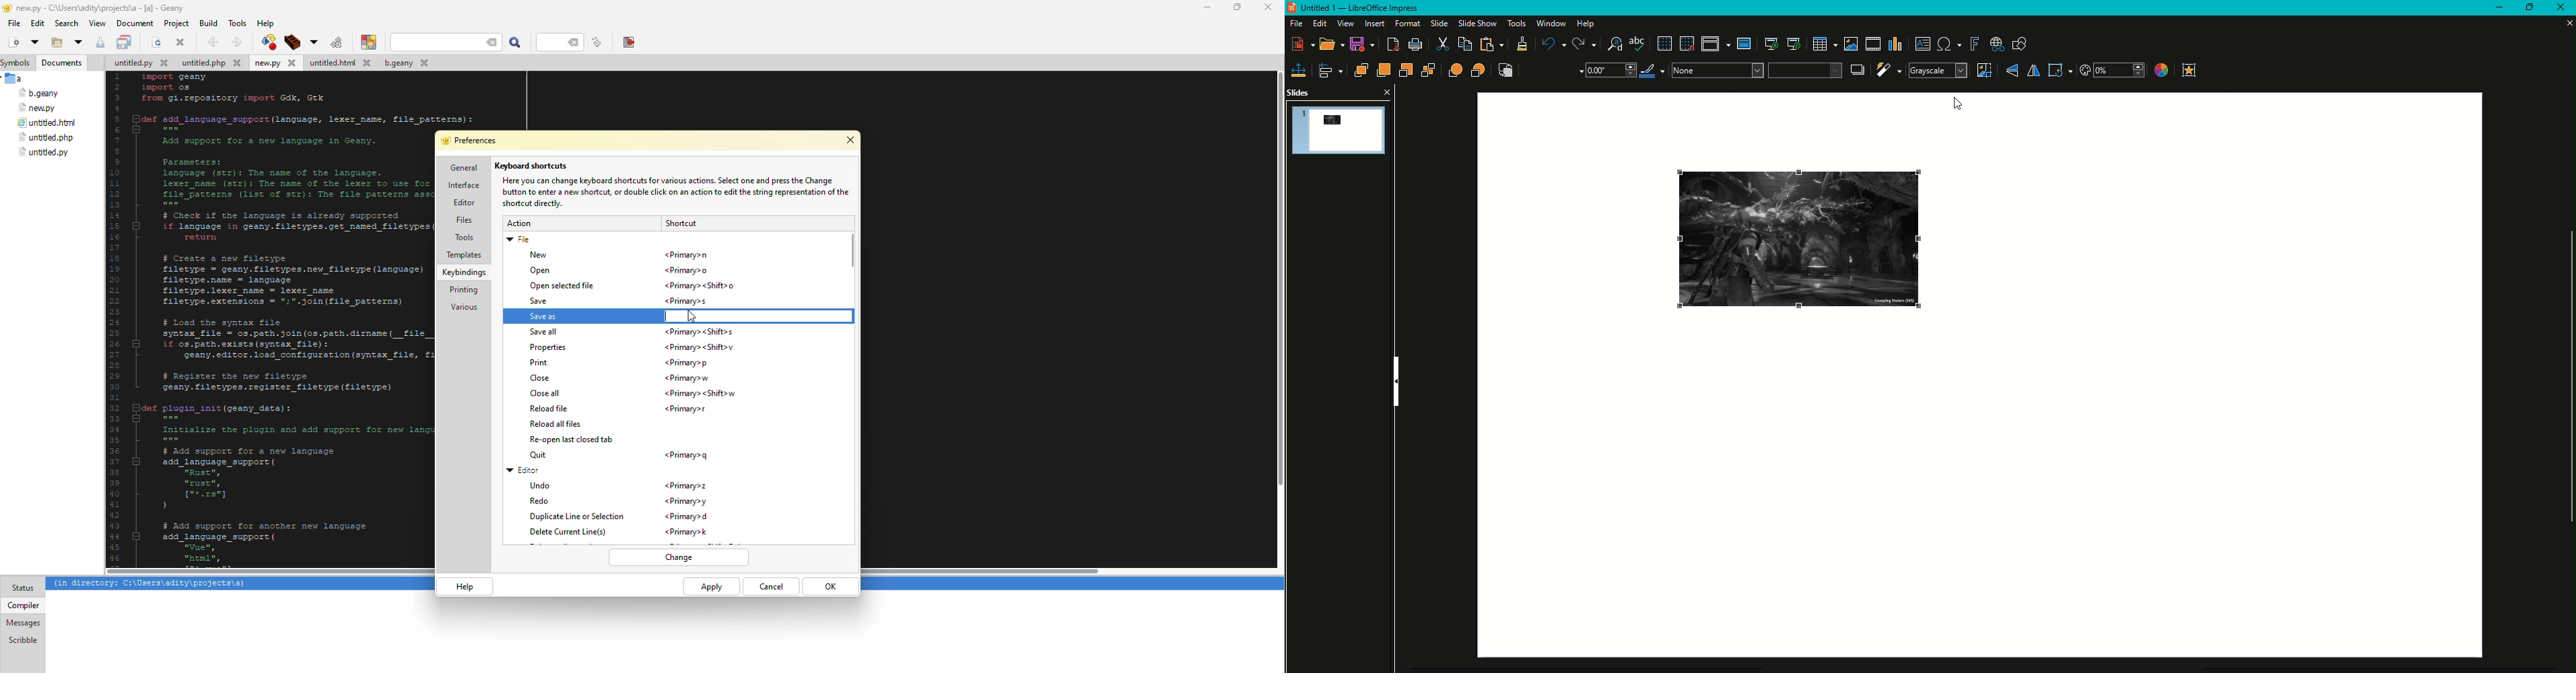  What do you see at coordinates (2012, 71) in the screenshot?
I see `Vertical` at bounding box center [2012, 71].